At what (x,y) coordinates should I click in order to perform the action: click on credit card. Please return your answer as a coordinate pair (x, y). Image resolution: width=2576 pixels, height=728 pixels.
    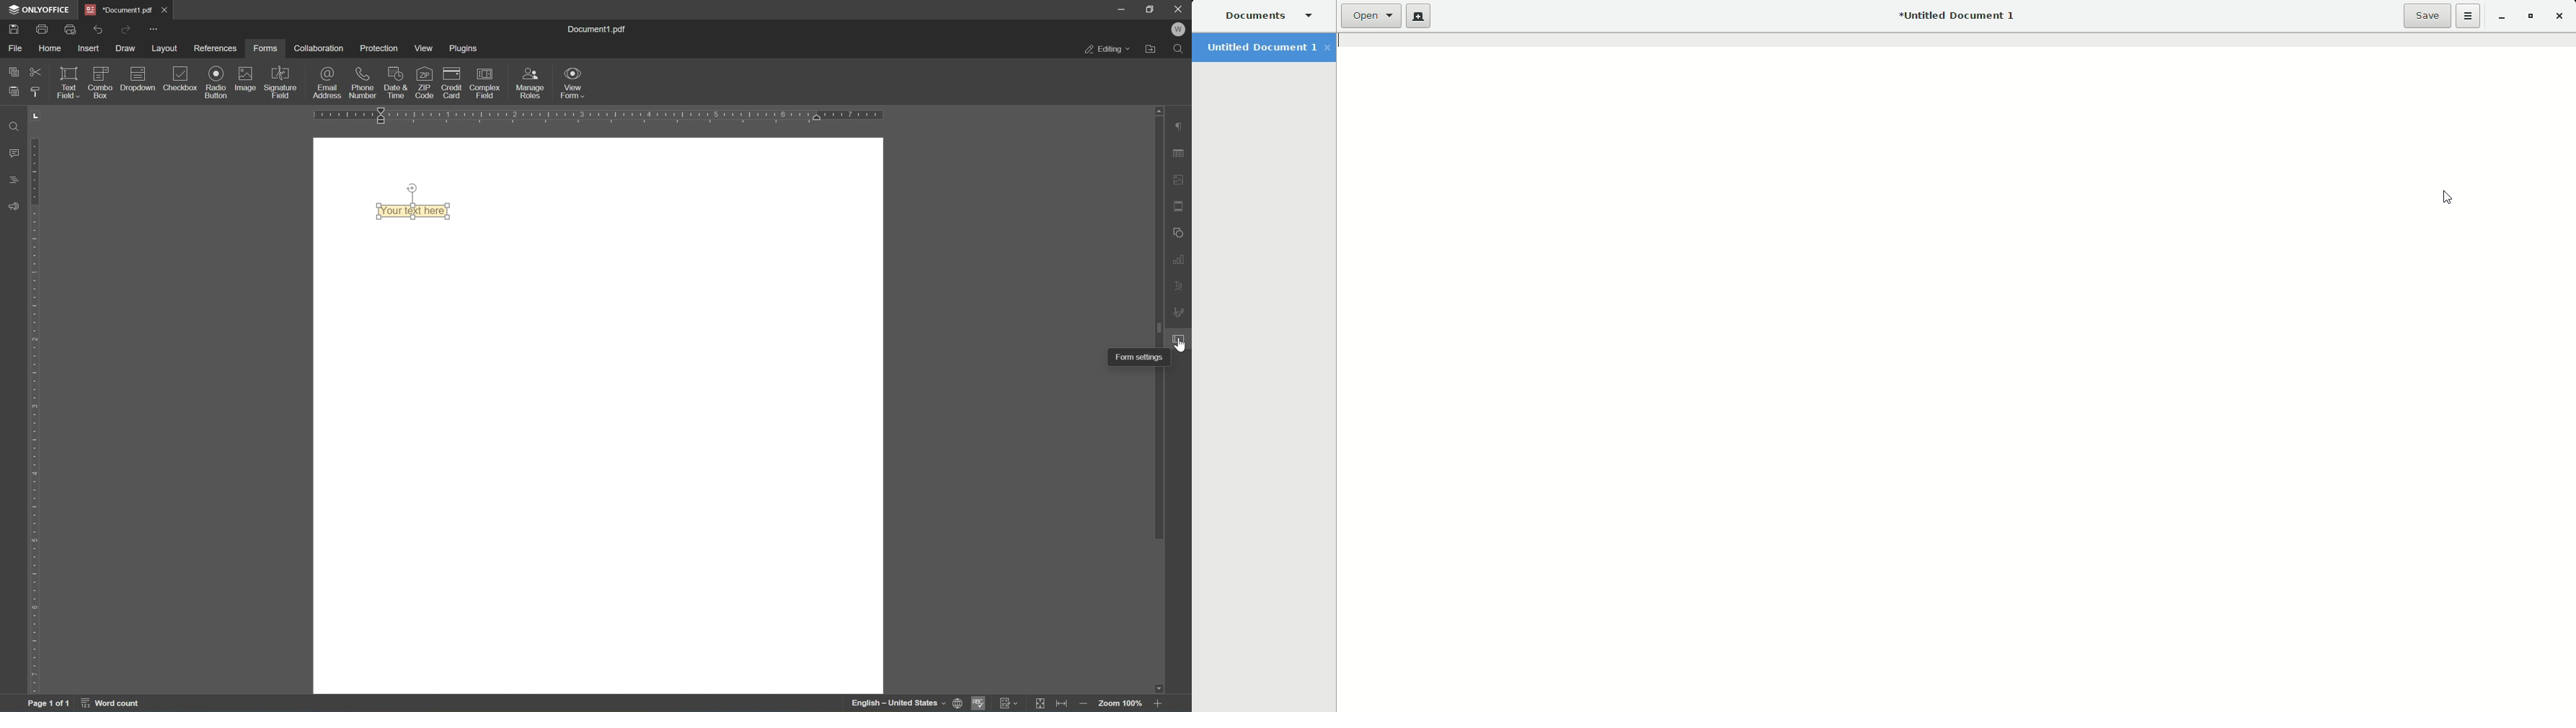
    Looking at the image, I should click on (450, 86).